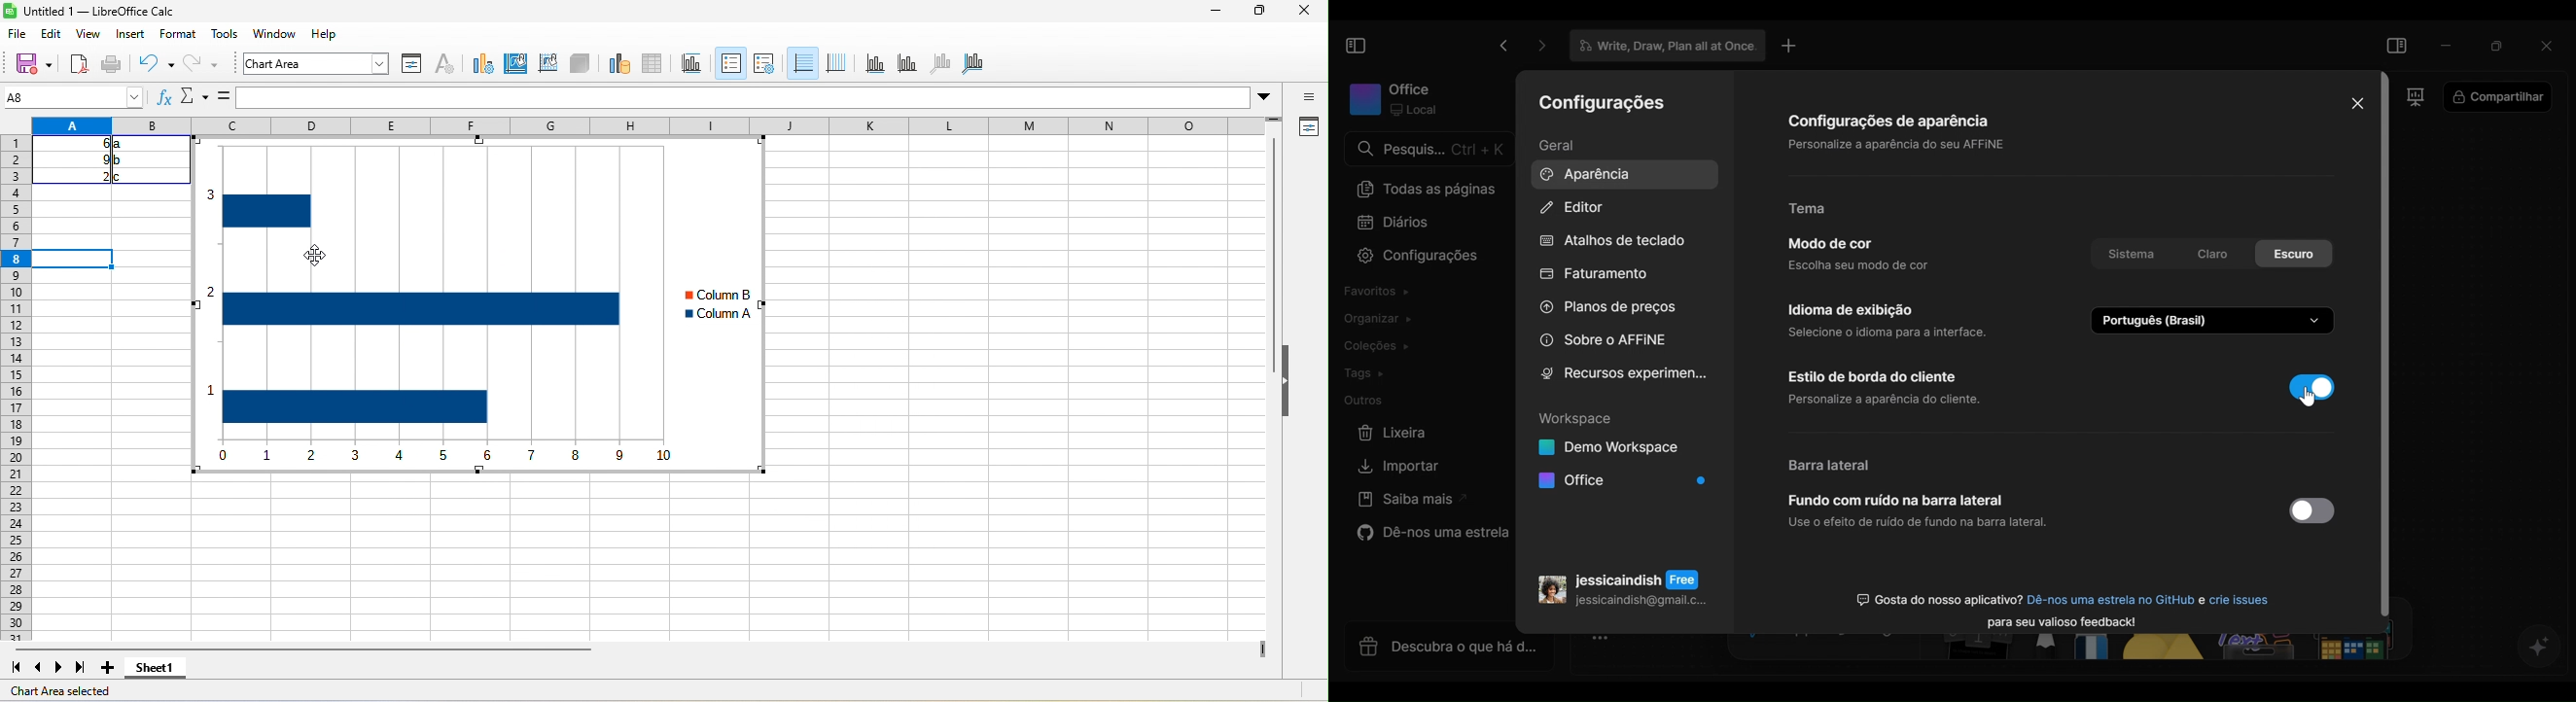 This screenshot has width=2576, height=728. I want to click on z axis, so click(937, 64).